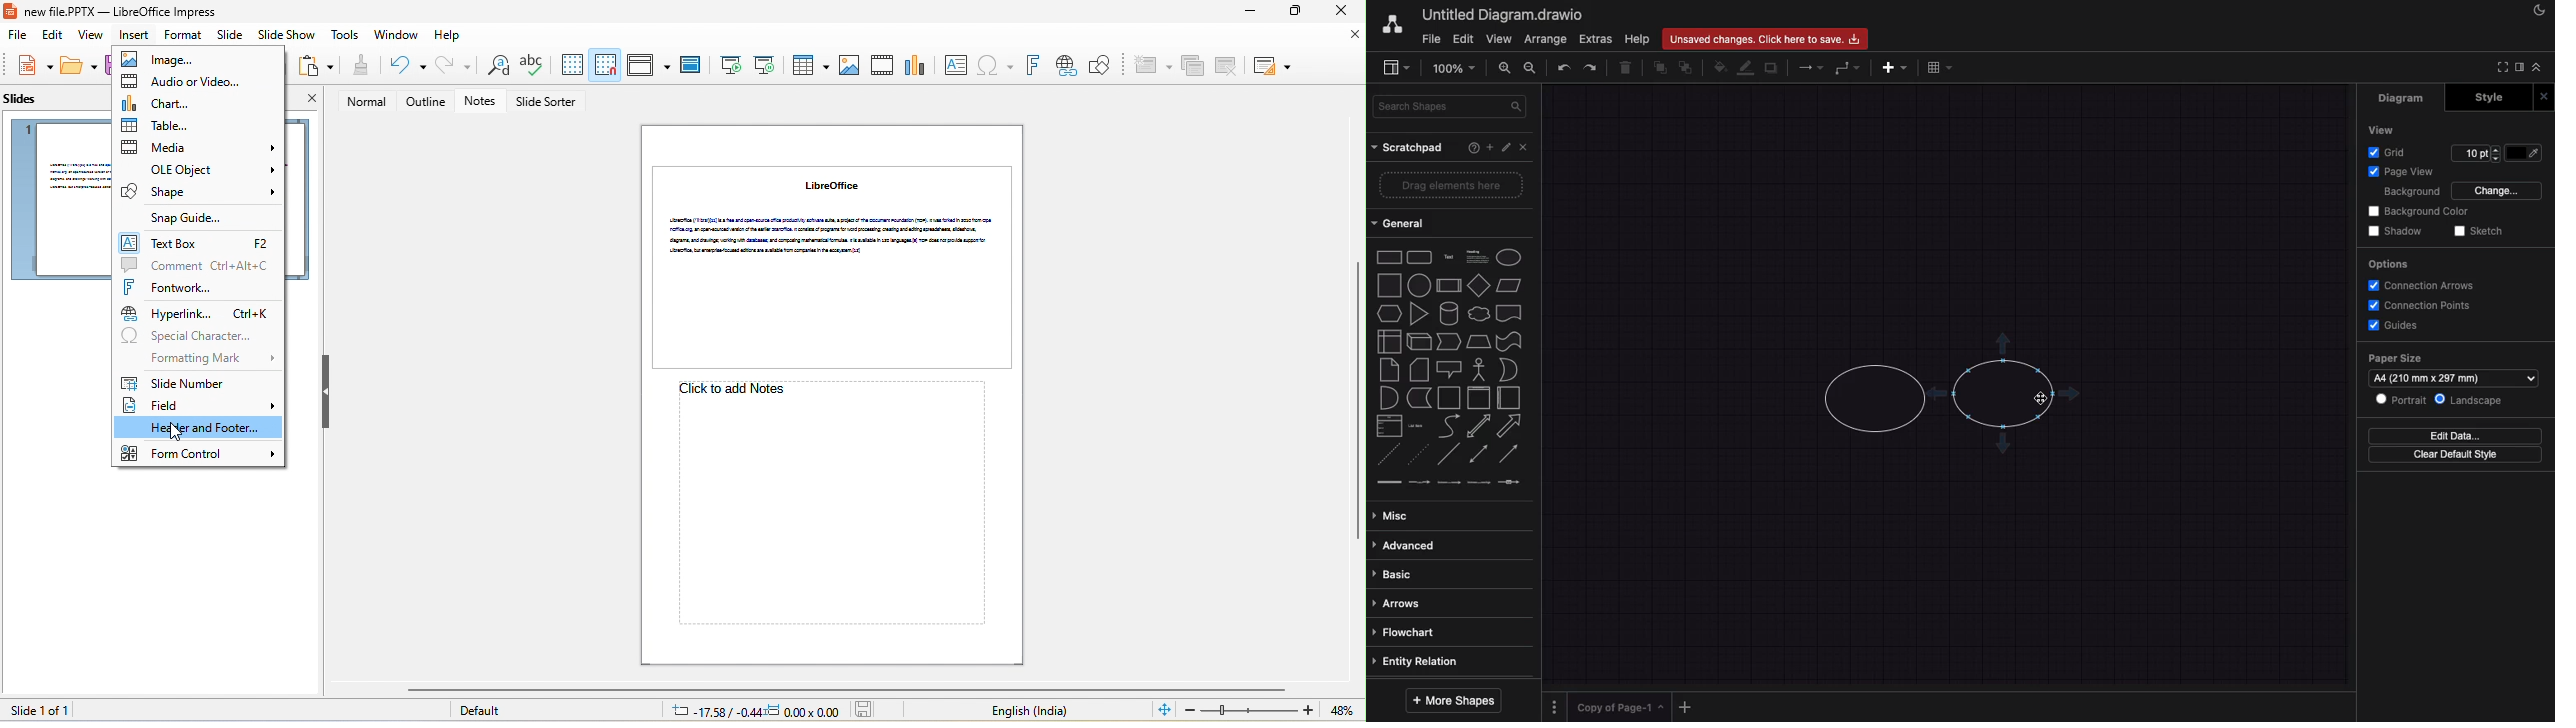 The height and width of the screenshot is (728, 2576). What do you see at coordinates (1271, 66) in the screenshot?
I see `slide layout` at bounding box center [1271, 66].